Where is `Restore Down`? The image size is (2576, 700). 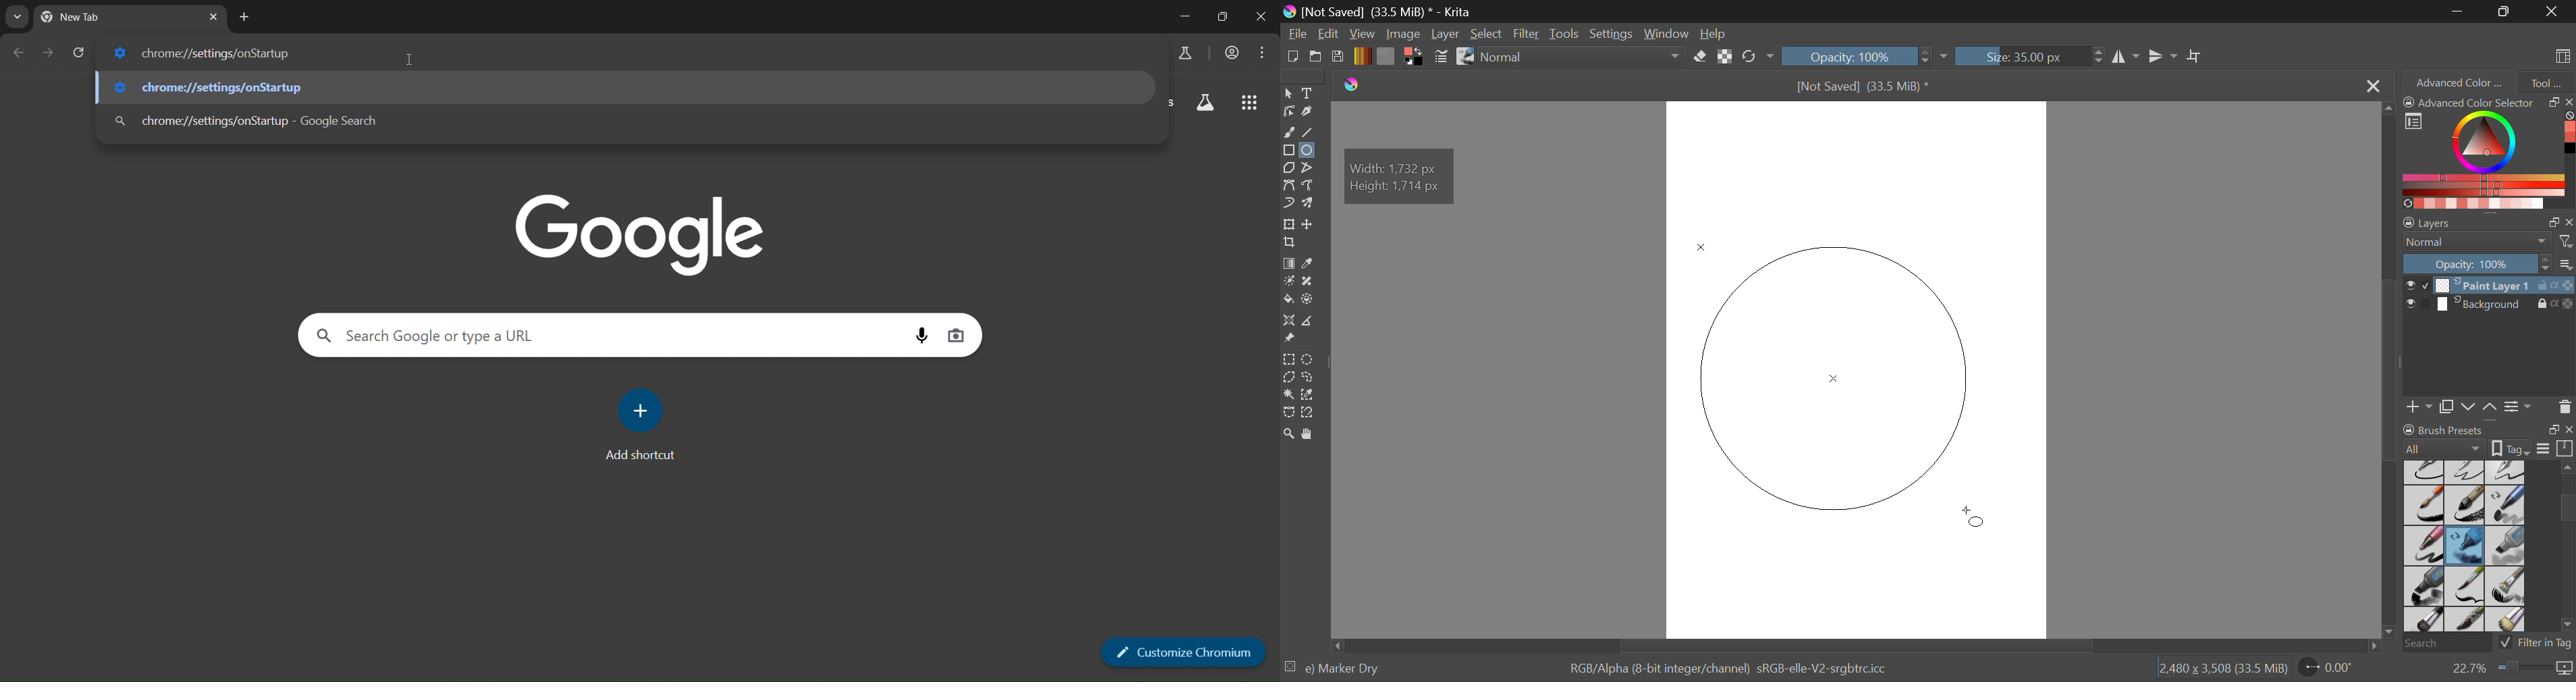 Restore Down is located at coordinates (2460, 11).